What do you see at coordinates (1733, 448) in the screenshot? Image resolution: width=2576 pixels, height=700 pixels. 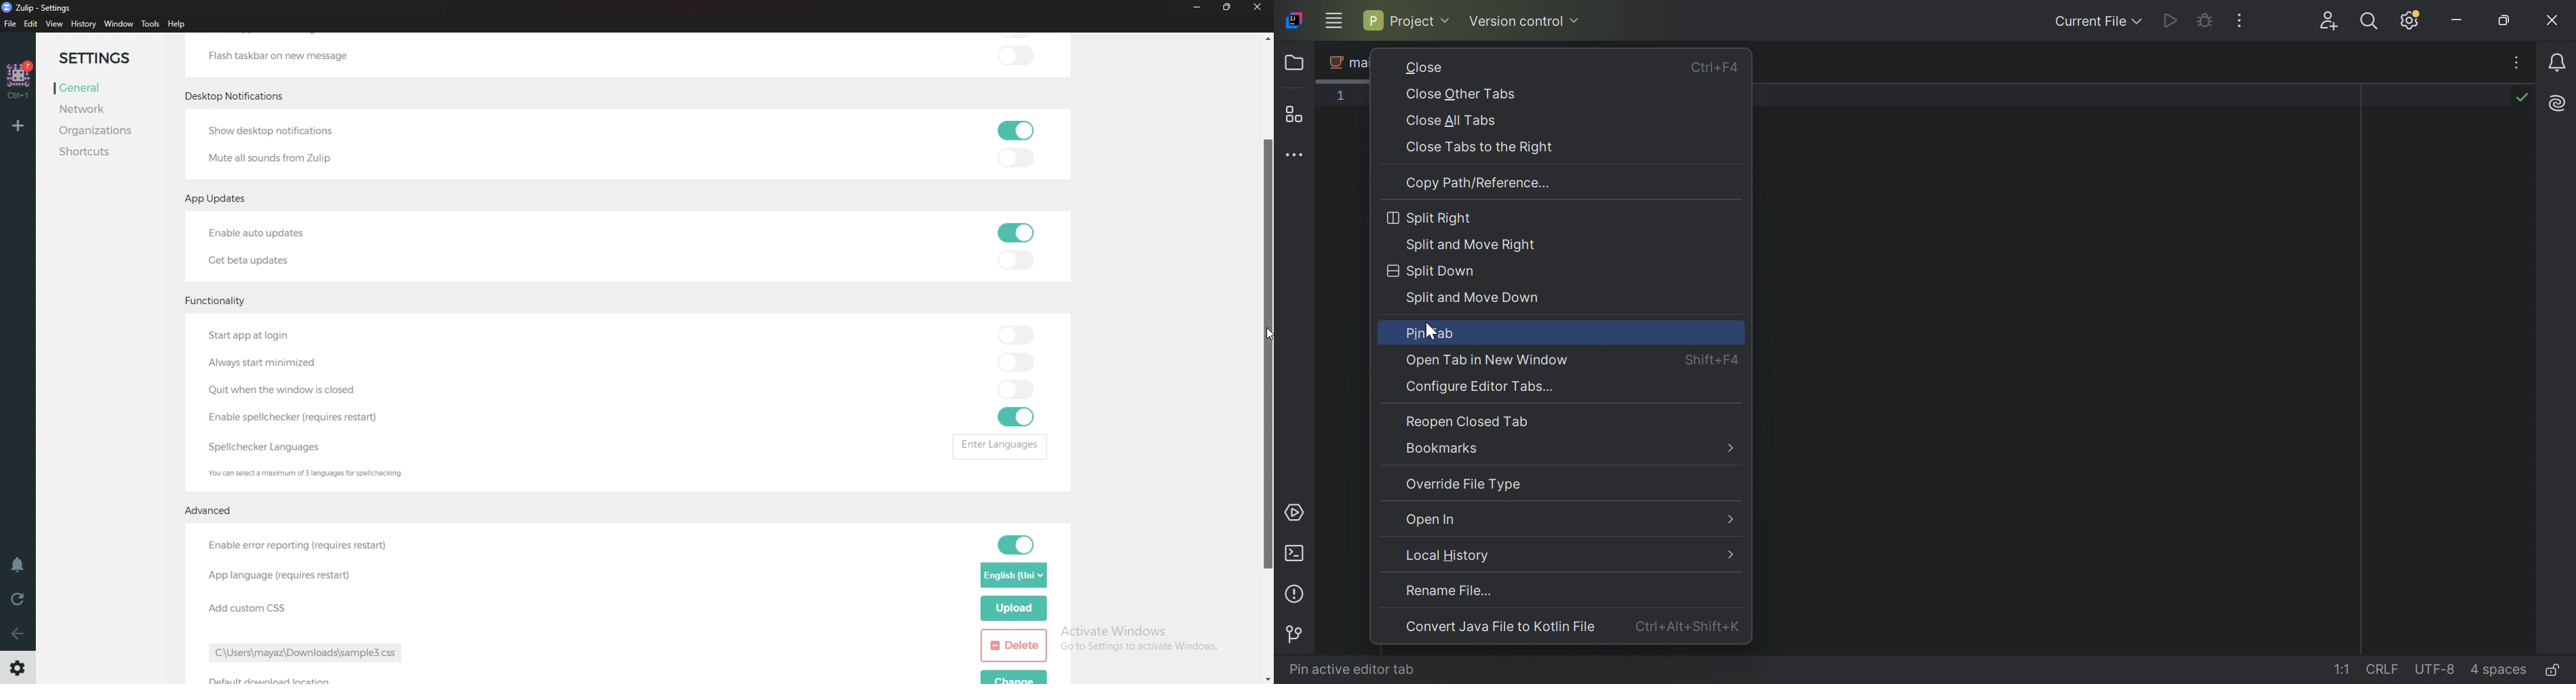 I see `more` at bounding box center [1733, 448].